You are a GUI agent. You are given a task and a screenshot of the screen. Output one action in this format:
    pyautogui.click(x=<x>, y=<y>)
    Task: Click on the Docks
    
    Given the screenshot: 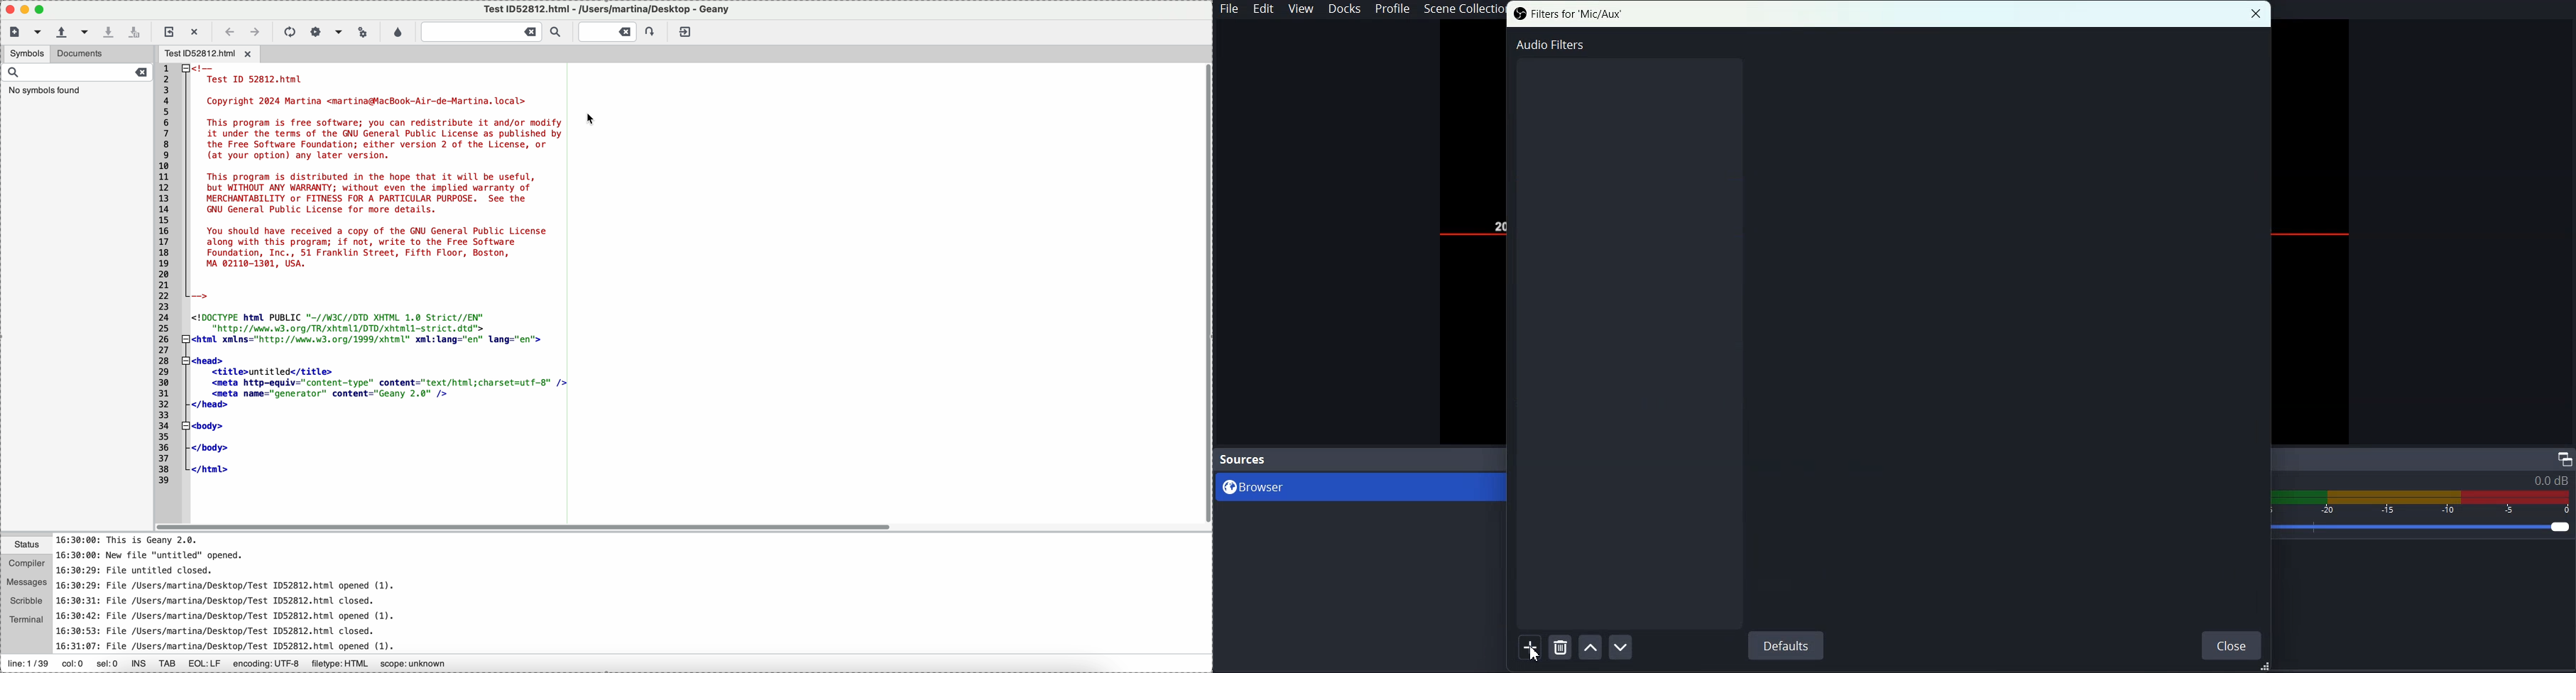 What is the action you would take?
    pyautogui.click(x=1346, y=10)
    